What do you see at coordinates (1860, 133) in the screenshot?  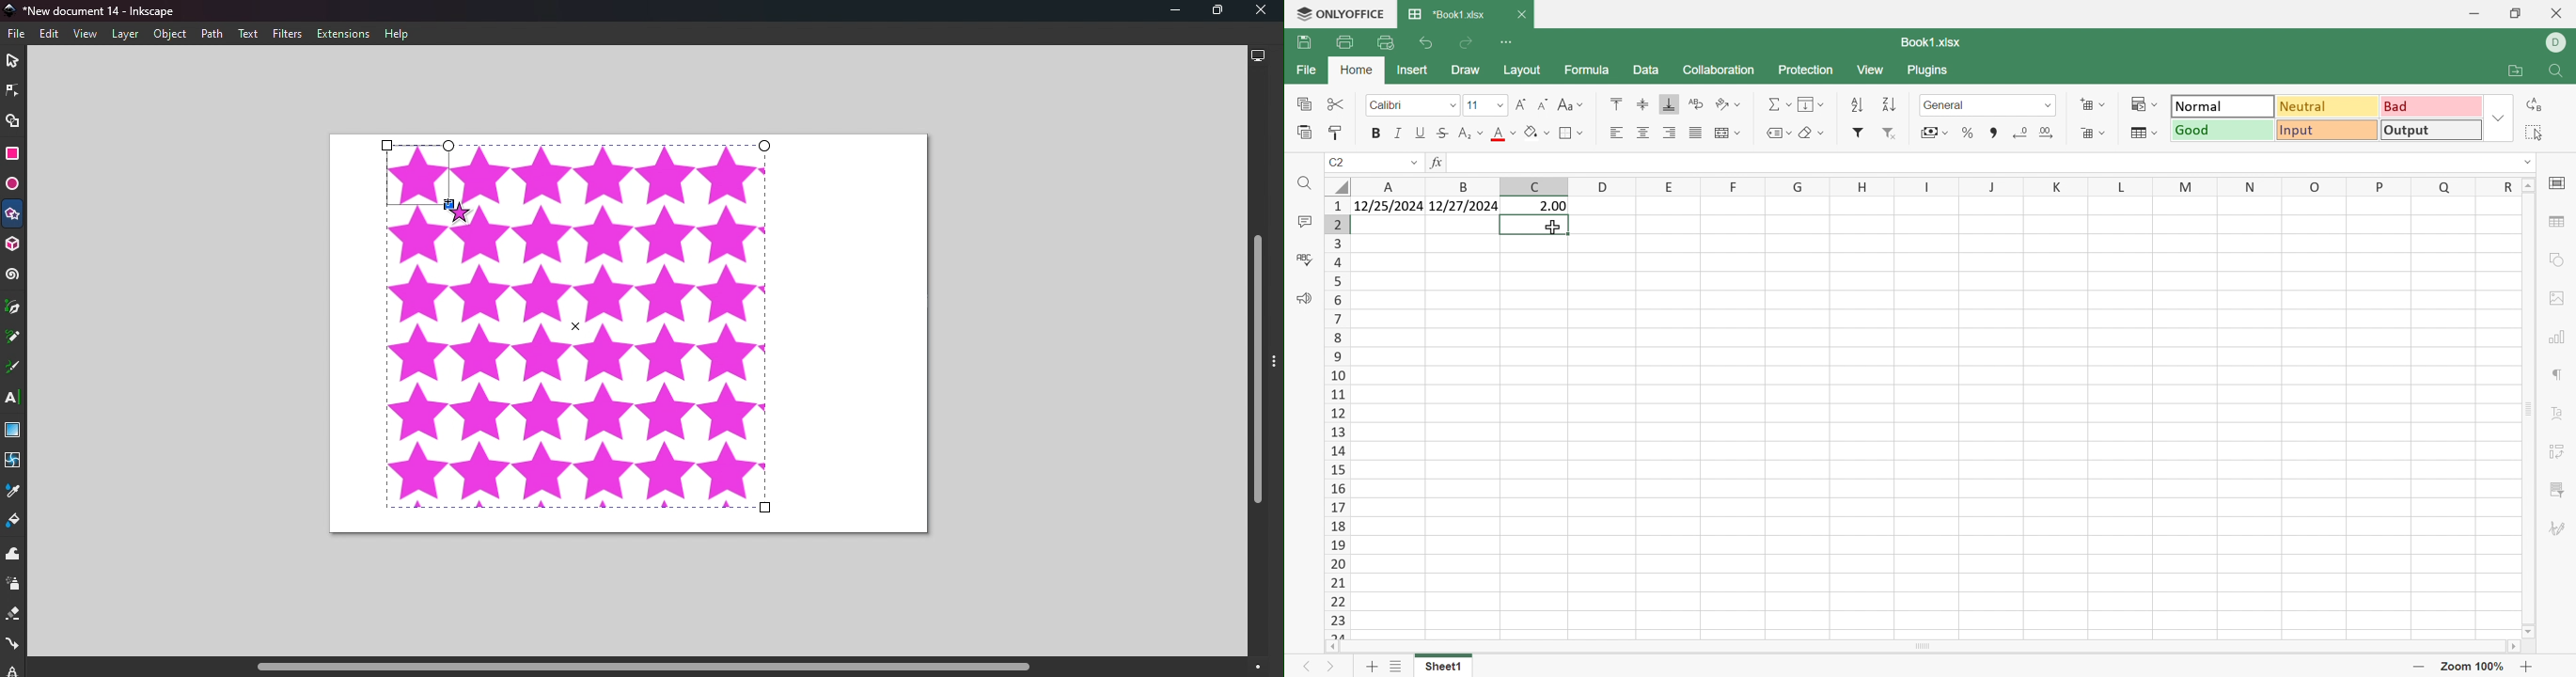 I see `Filter` at bounding box center [1860, 133].